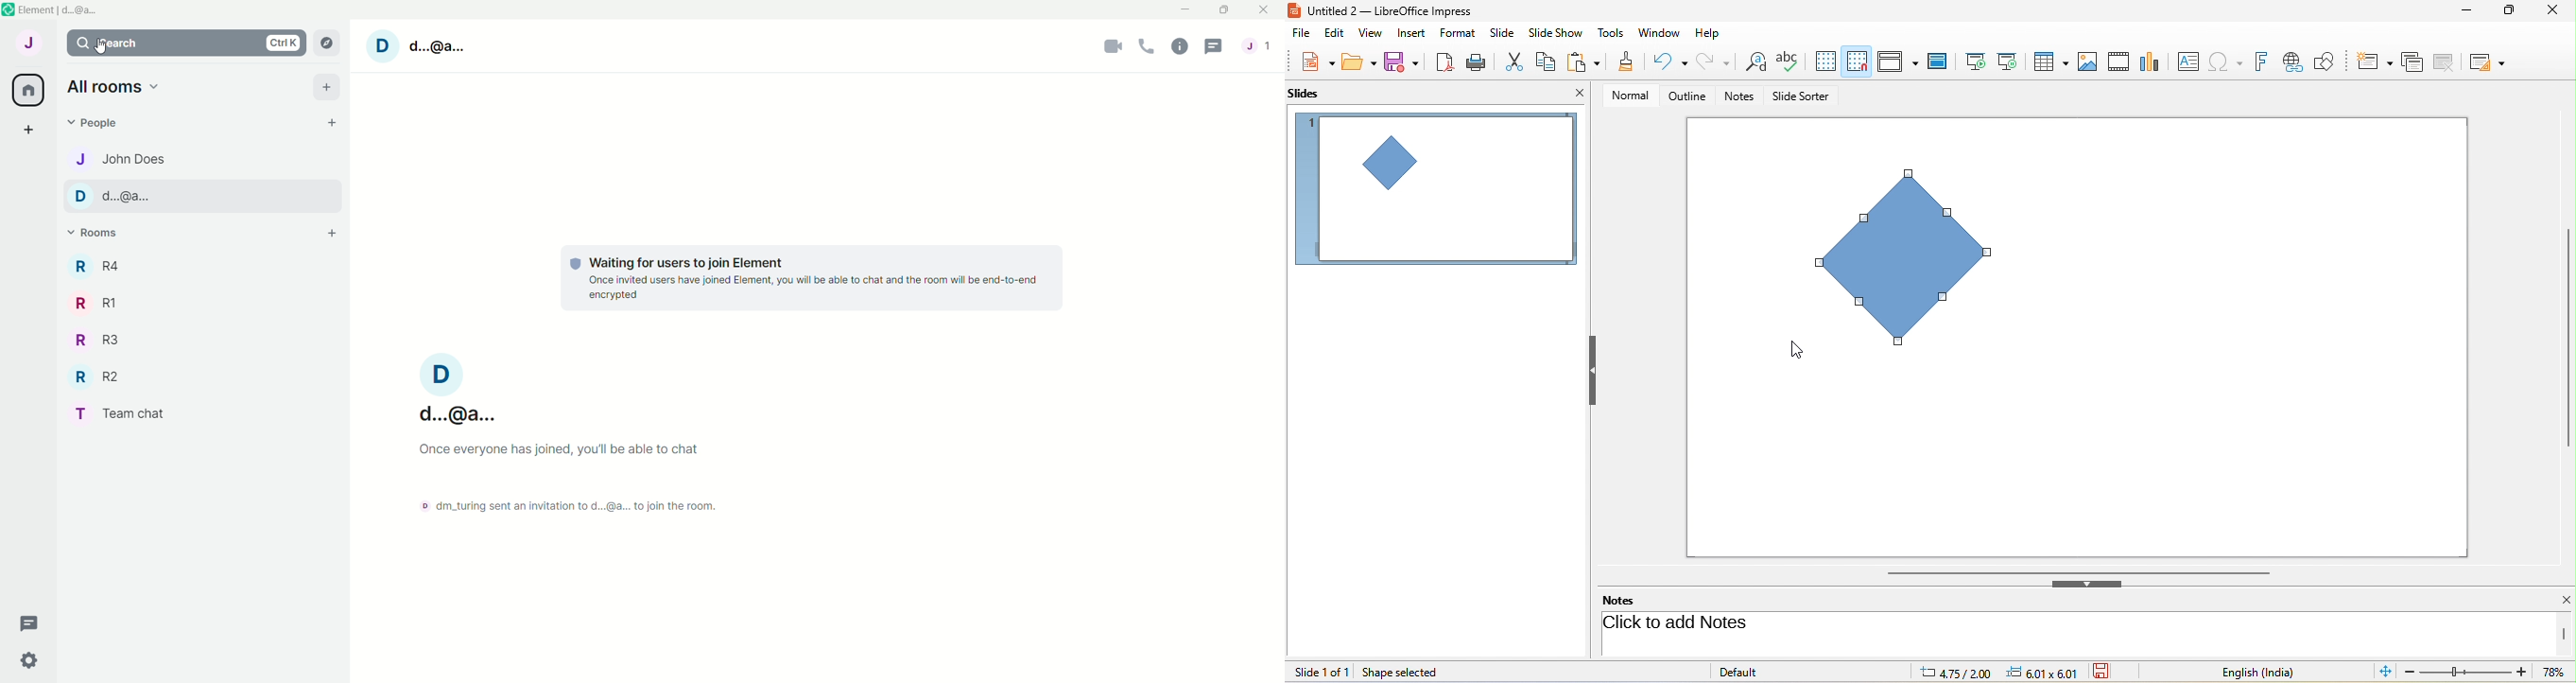 This screenshot has height=700, width=2576. I want to click on find and replace, so click(1754, 63).